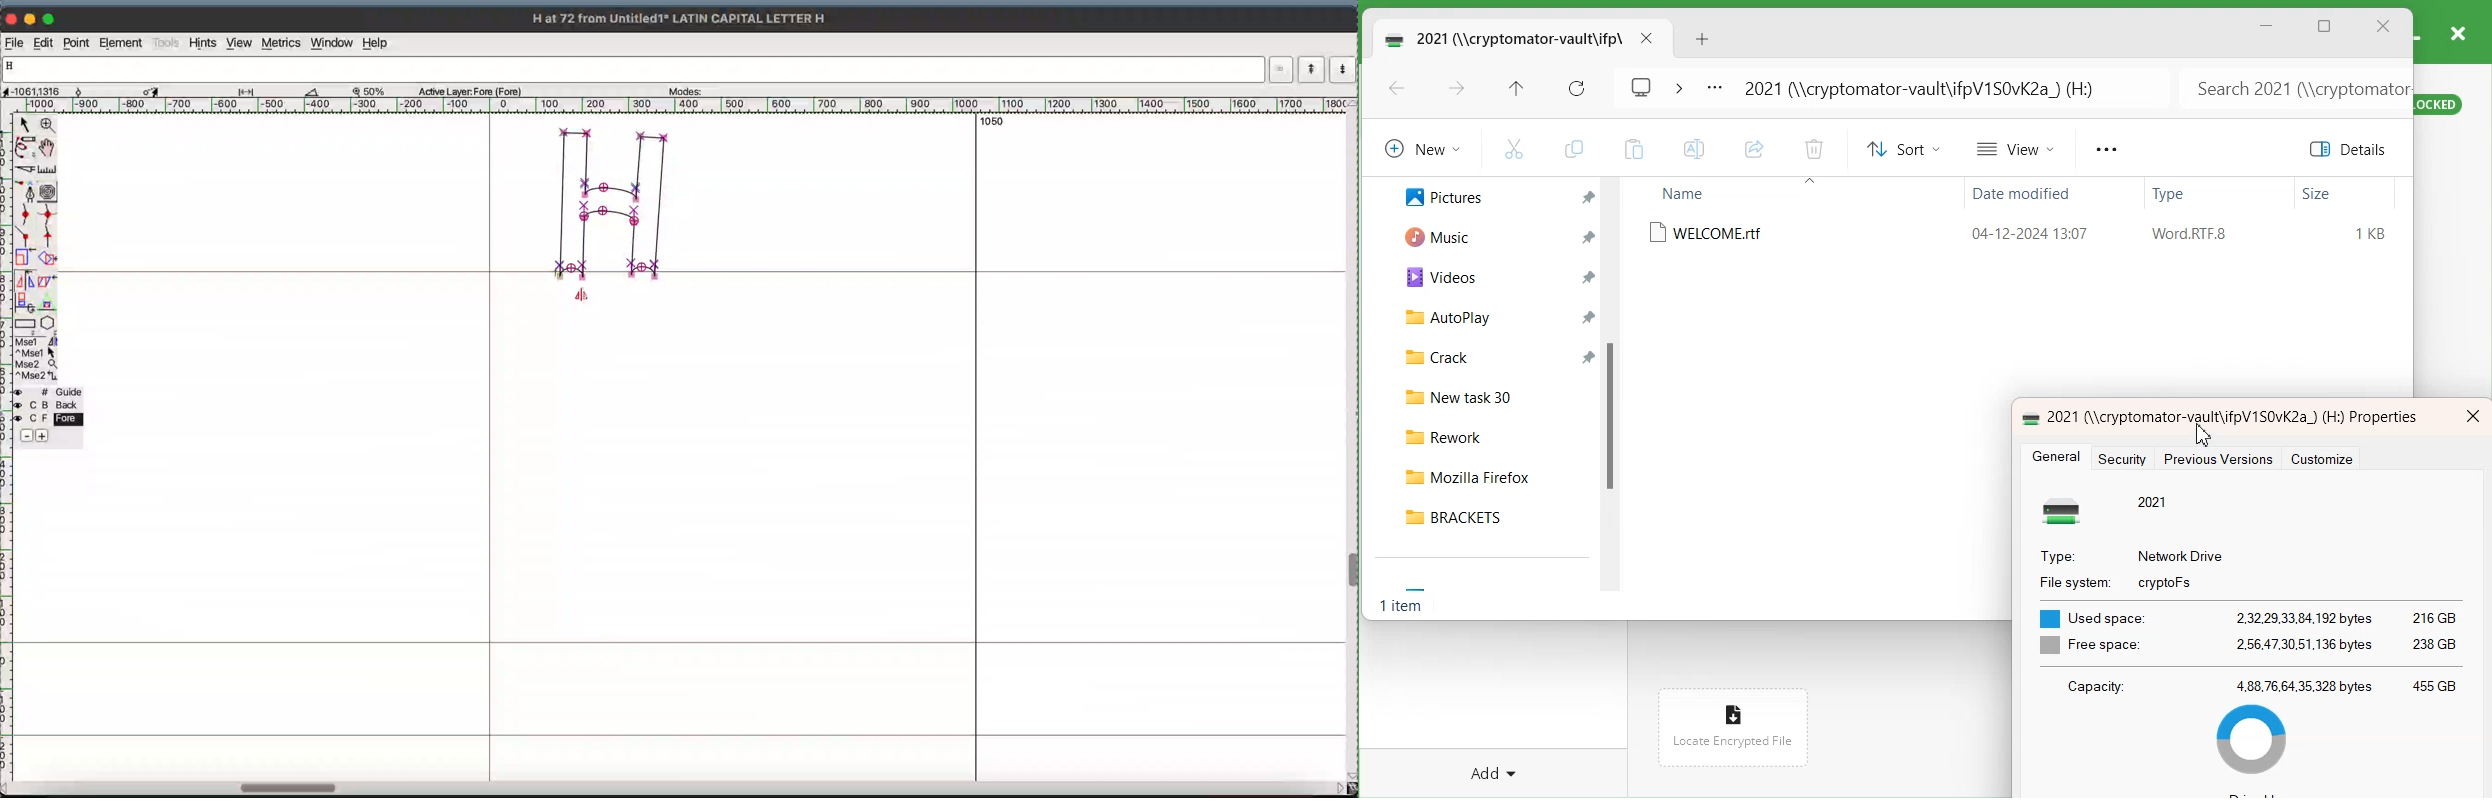 Image resolution: width=2492 pixels, height=812 pixels. What do you see at coordinates (44, 42) in the screenshot?
I see `Edit` at bounding box center [44, 42].